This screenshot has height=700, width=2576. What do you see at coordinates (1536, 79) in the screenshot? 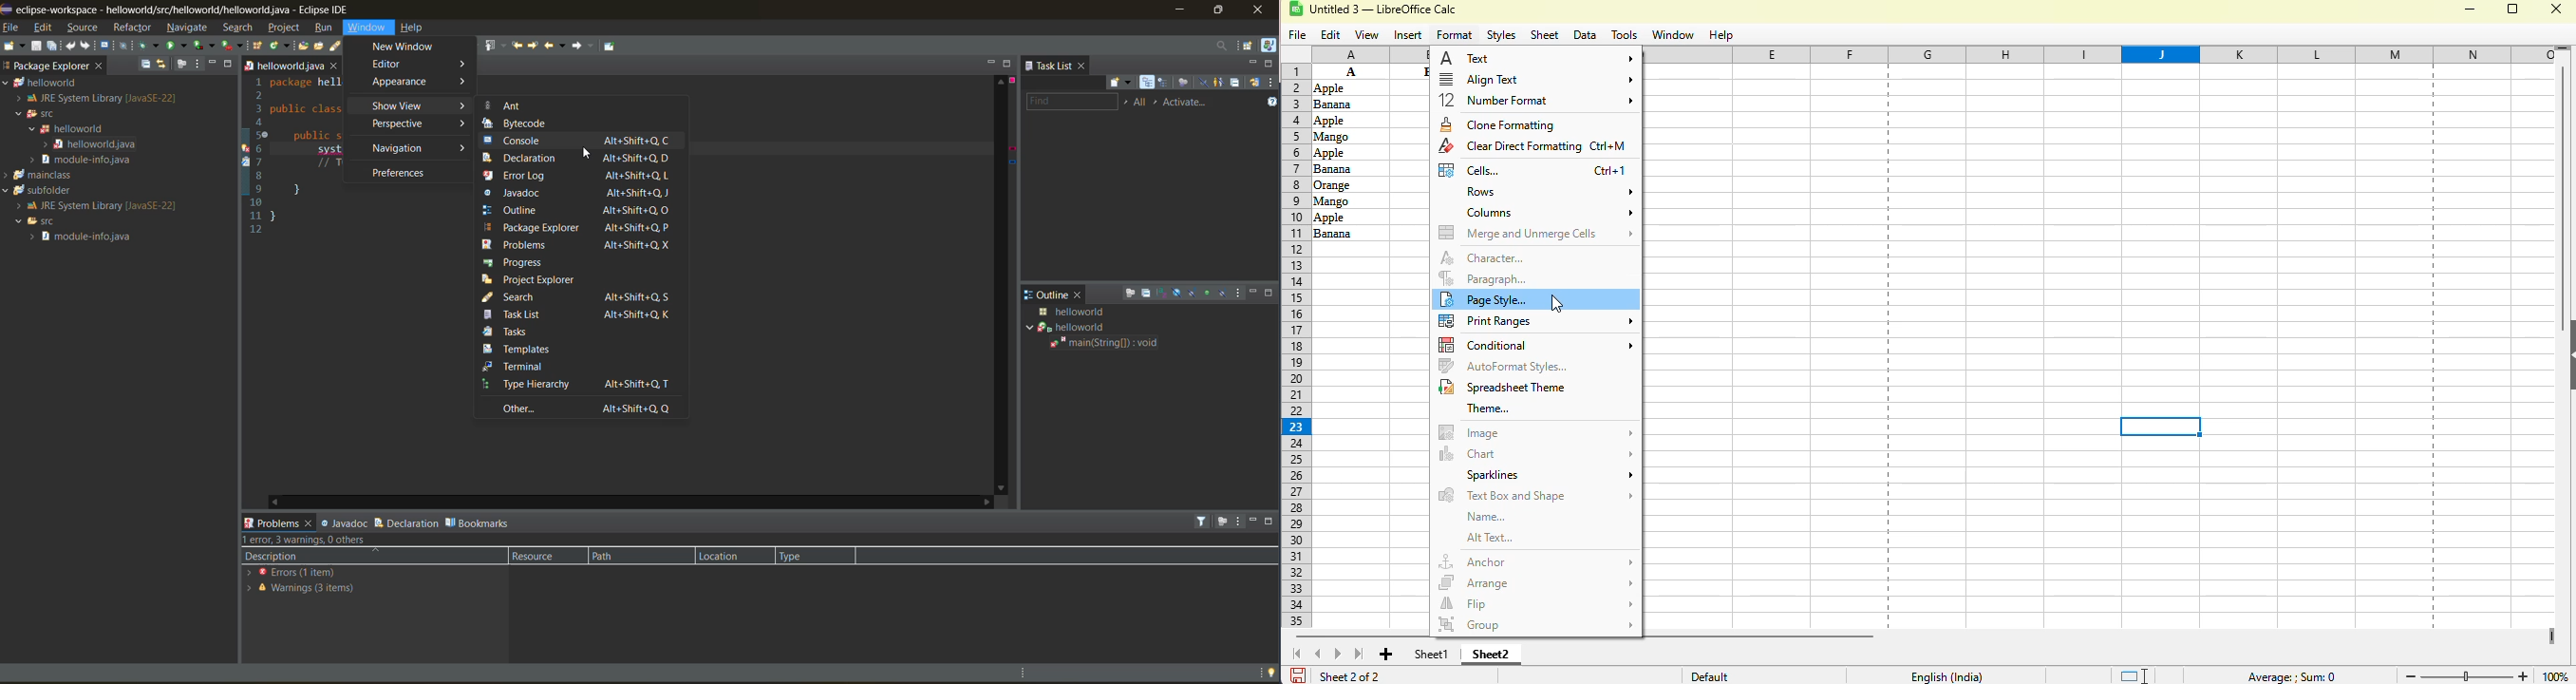
I see `align text` at bounding box center [1536, 79].